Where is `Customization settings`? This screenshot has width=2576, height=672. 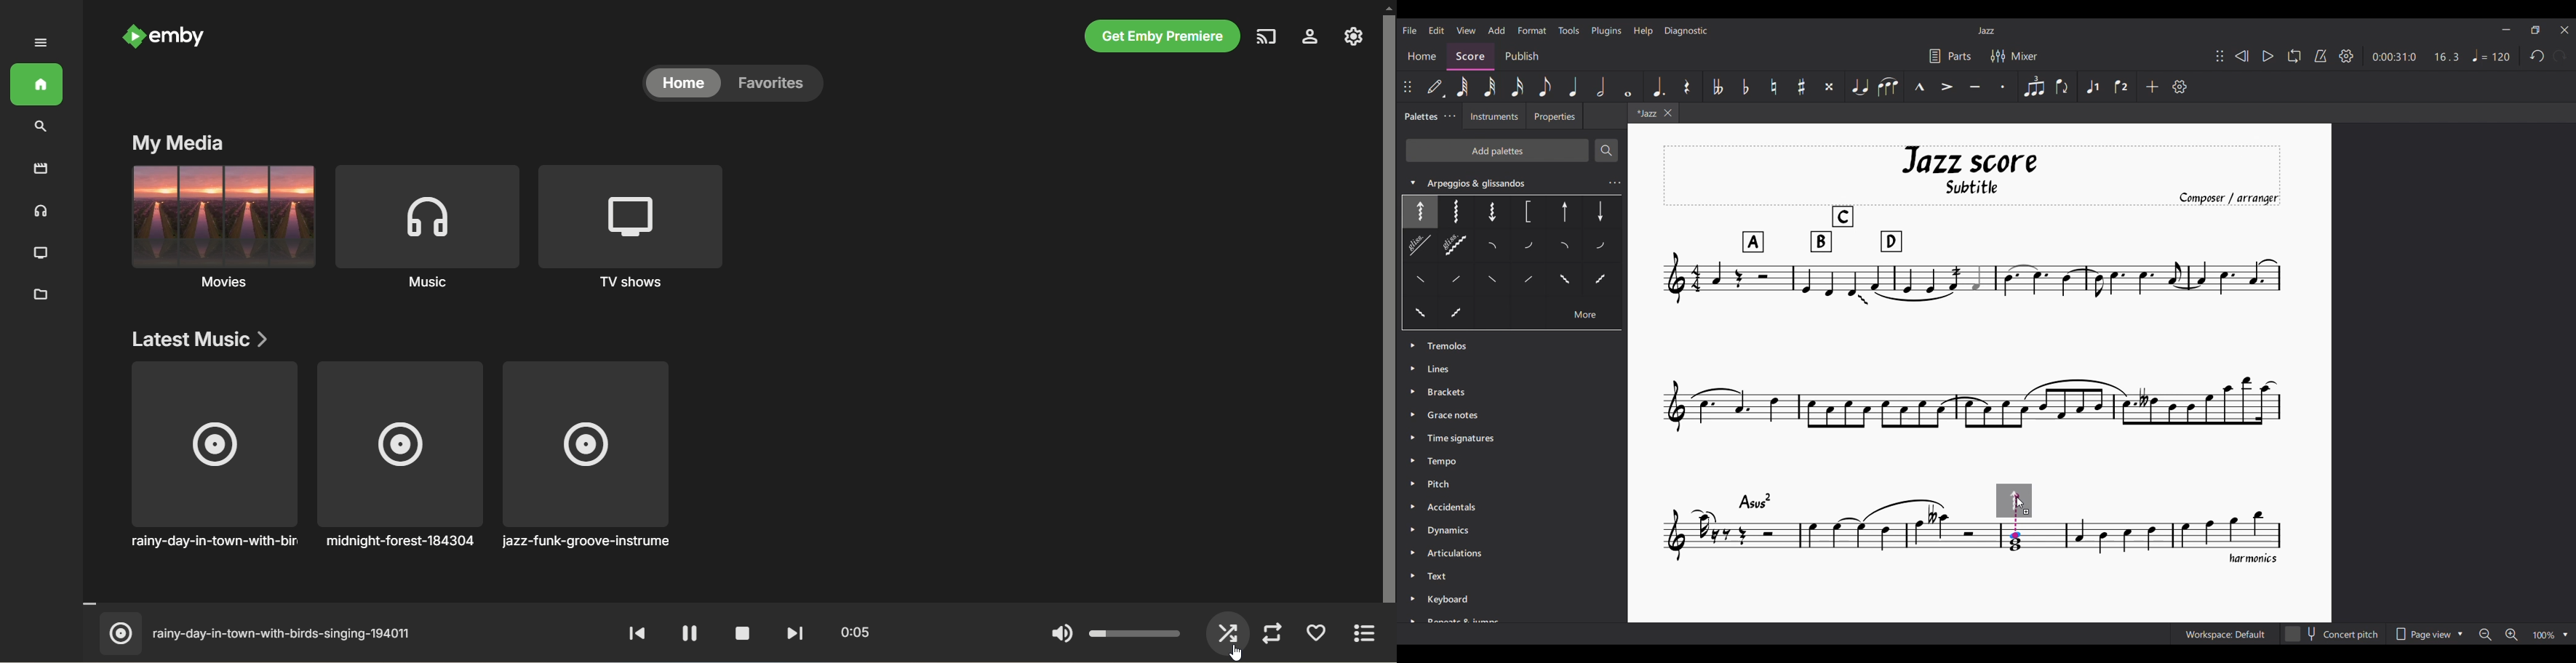
Customization settings is located at coordinates (2179, 87).